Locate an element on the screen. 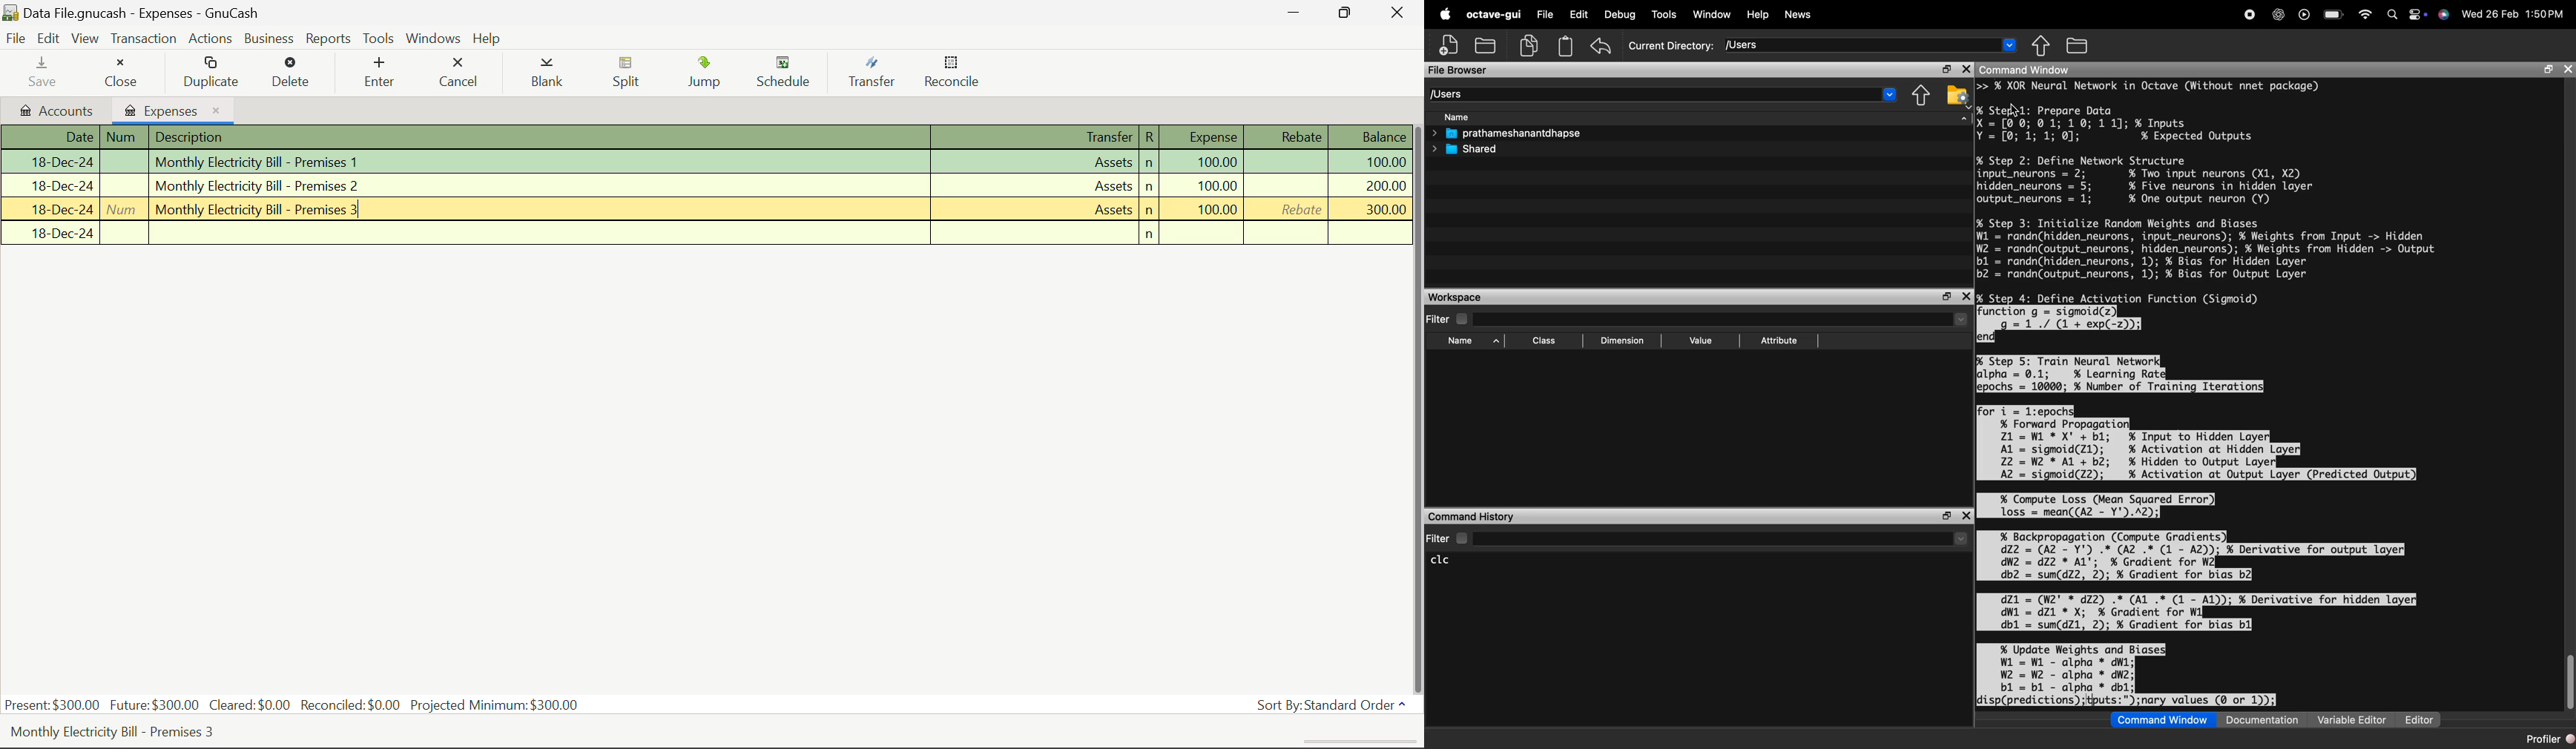 The image size is (2576, 756). Close is located at coordinates (121, 74).